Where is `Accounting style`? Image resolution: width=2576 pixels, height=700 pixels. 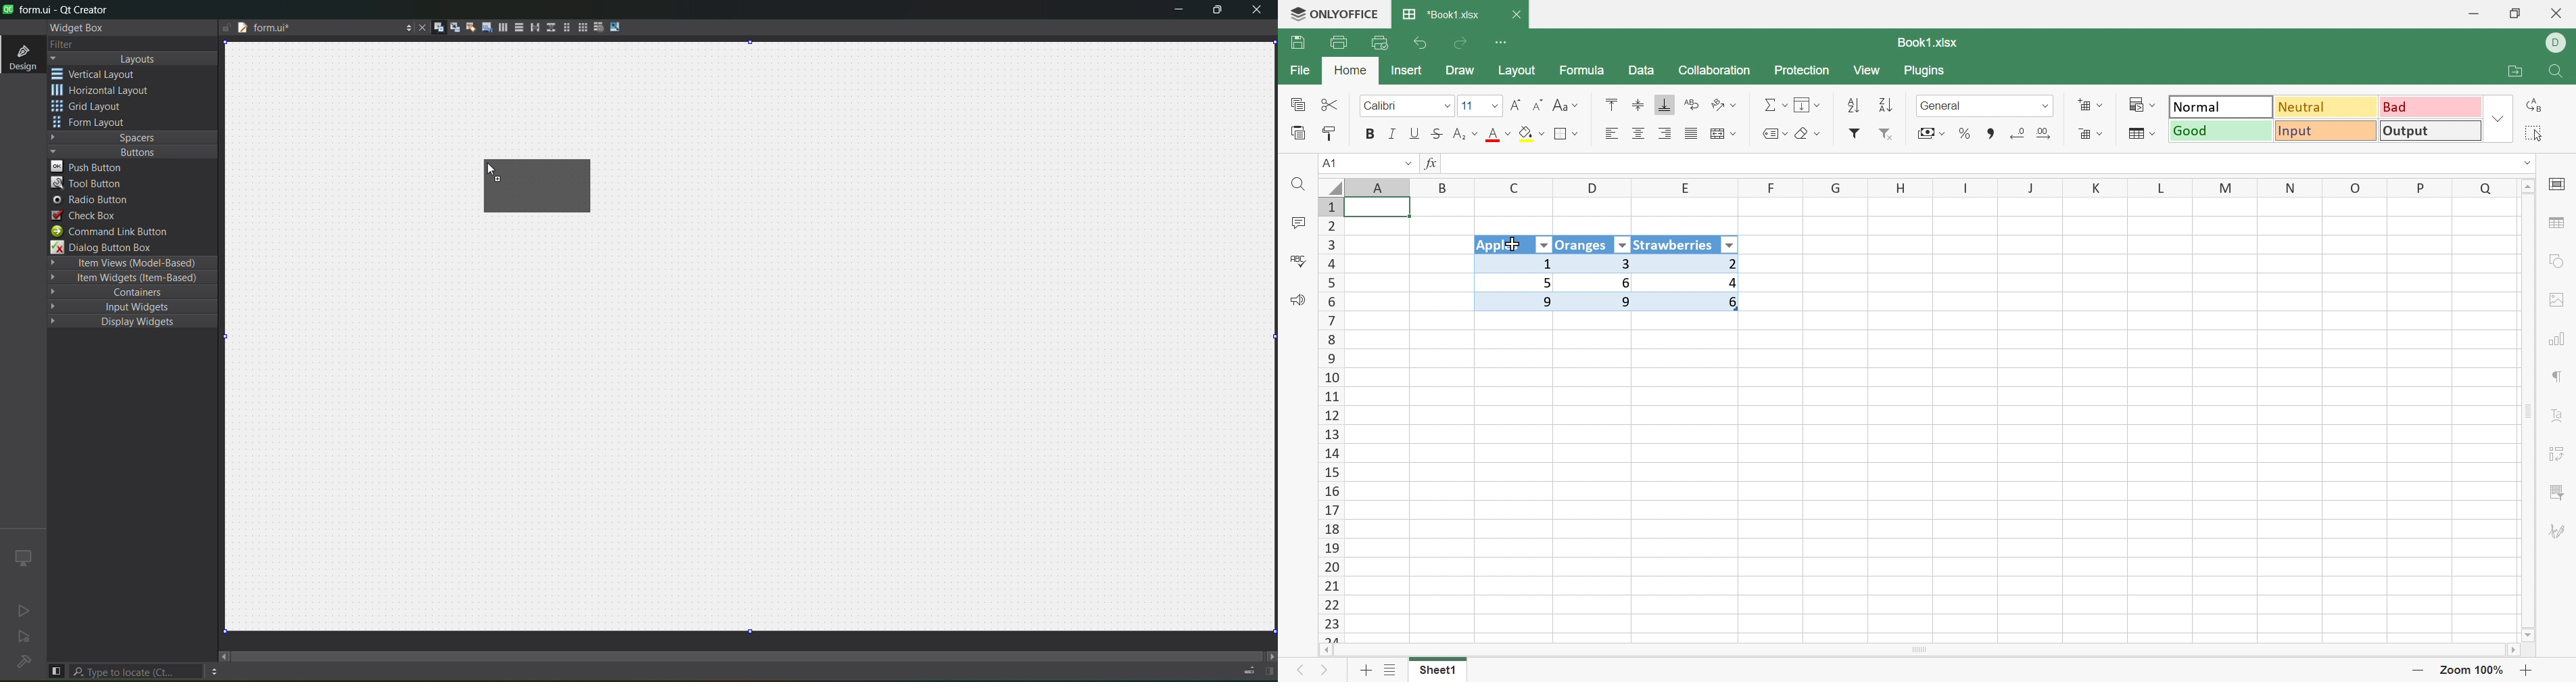 Accounting style is located at coordinates (1930, 135).